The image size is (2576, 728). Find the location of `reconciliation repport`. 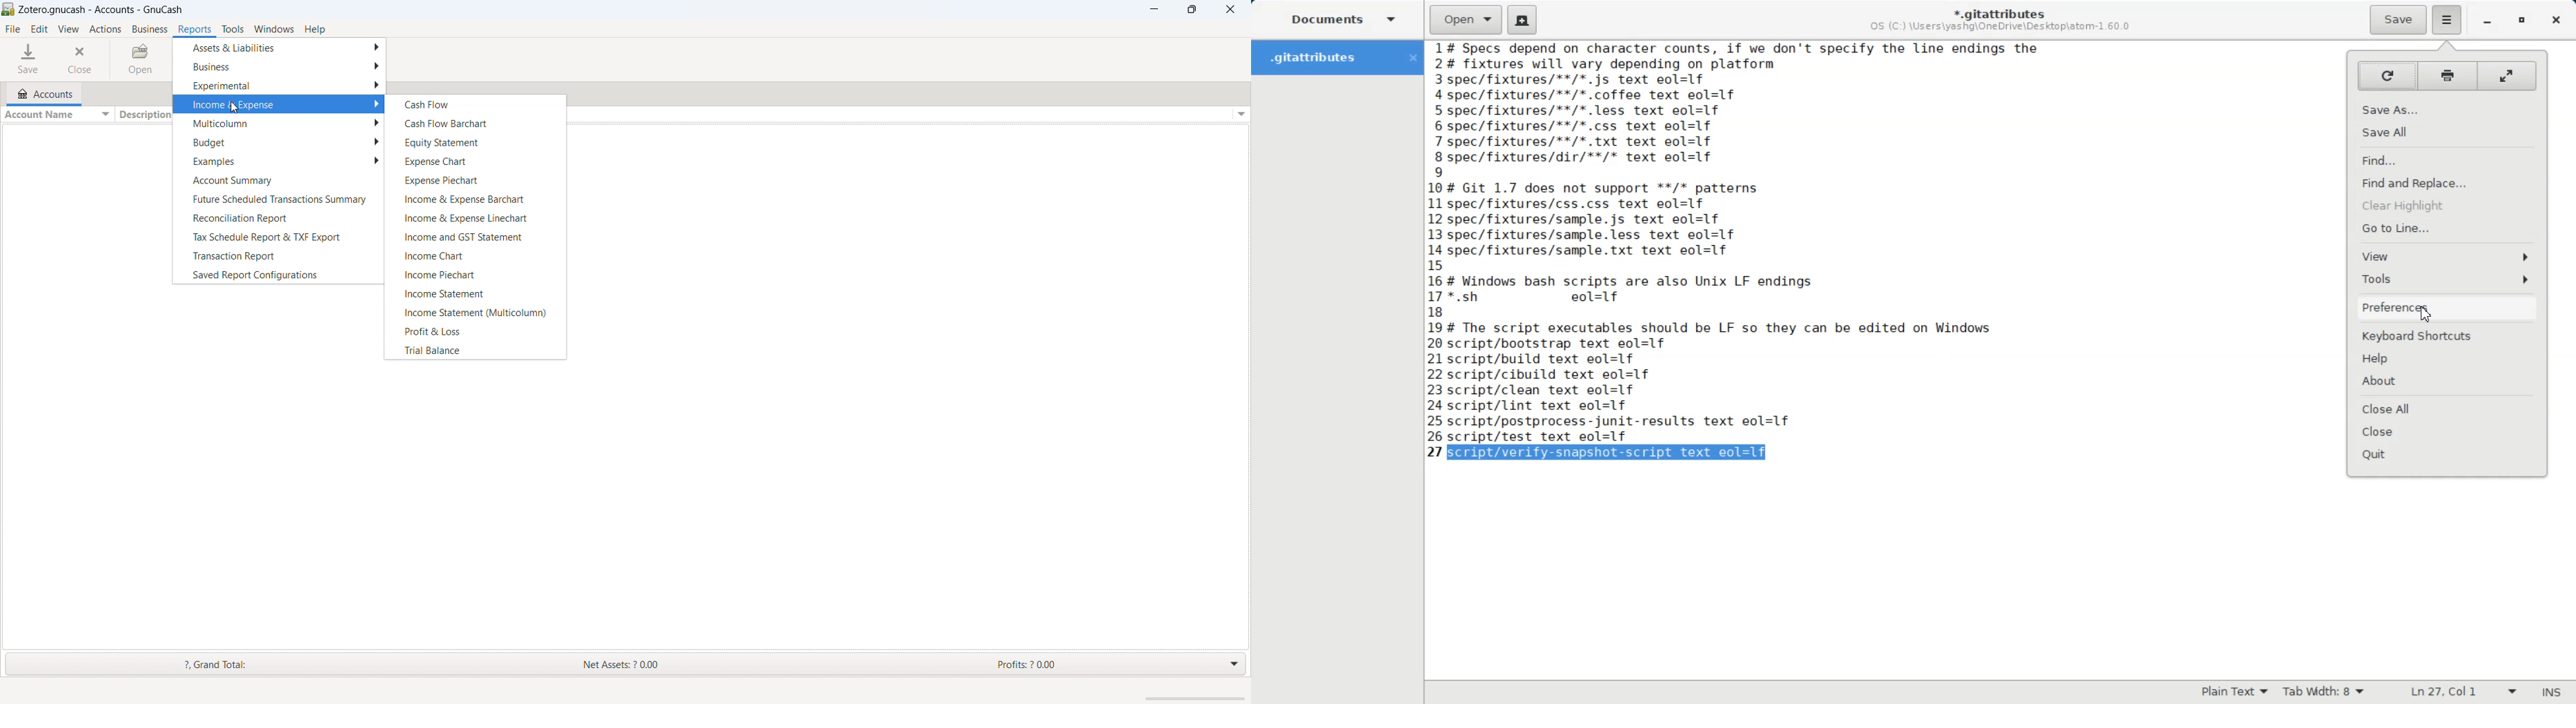

reconciliation repport is located at coordinates (276, 218).